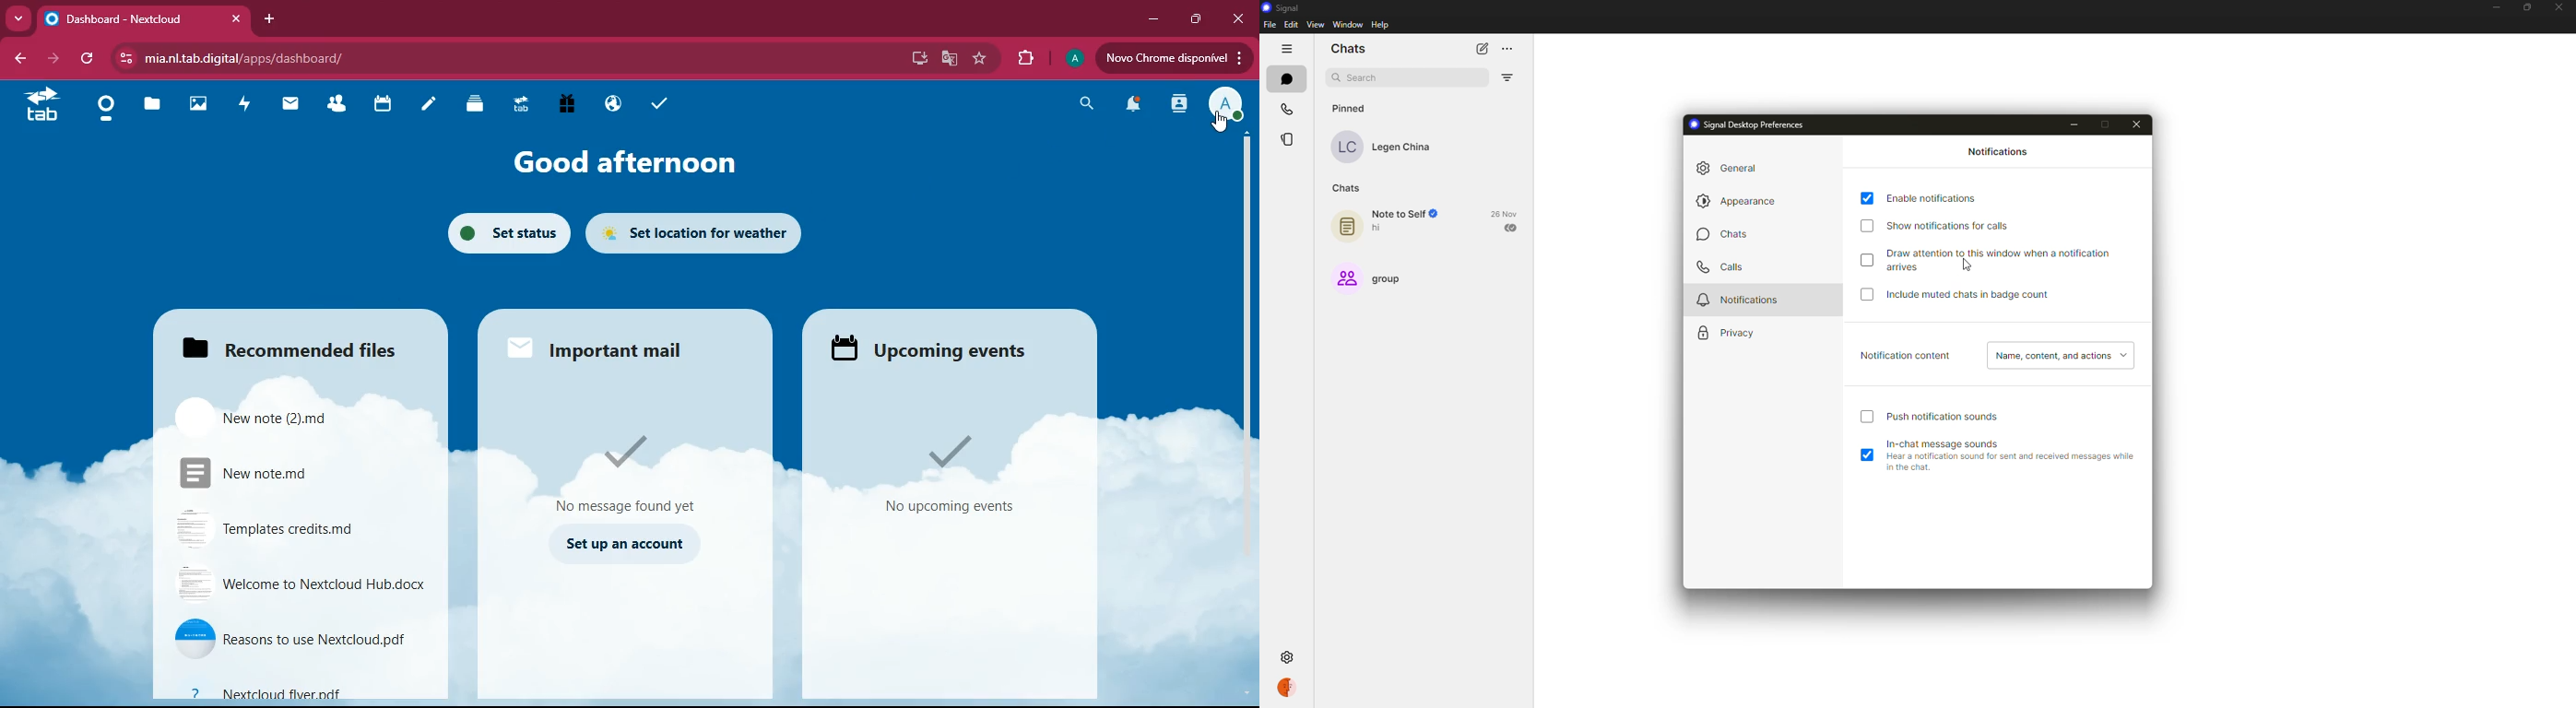 This screenshot has height=728, width=2576. What do you see at coordinates (1729, 331) in the screenshot?
I see `privacy` at bounding box center [1729, 331].